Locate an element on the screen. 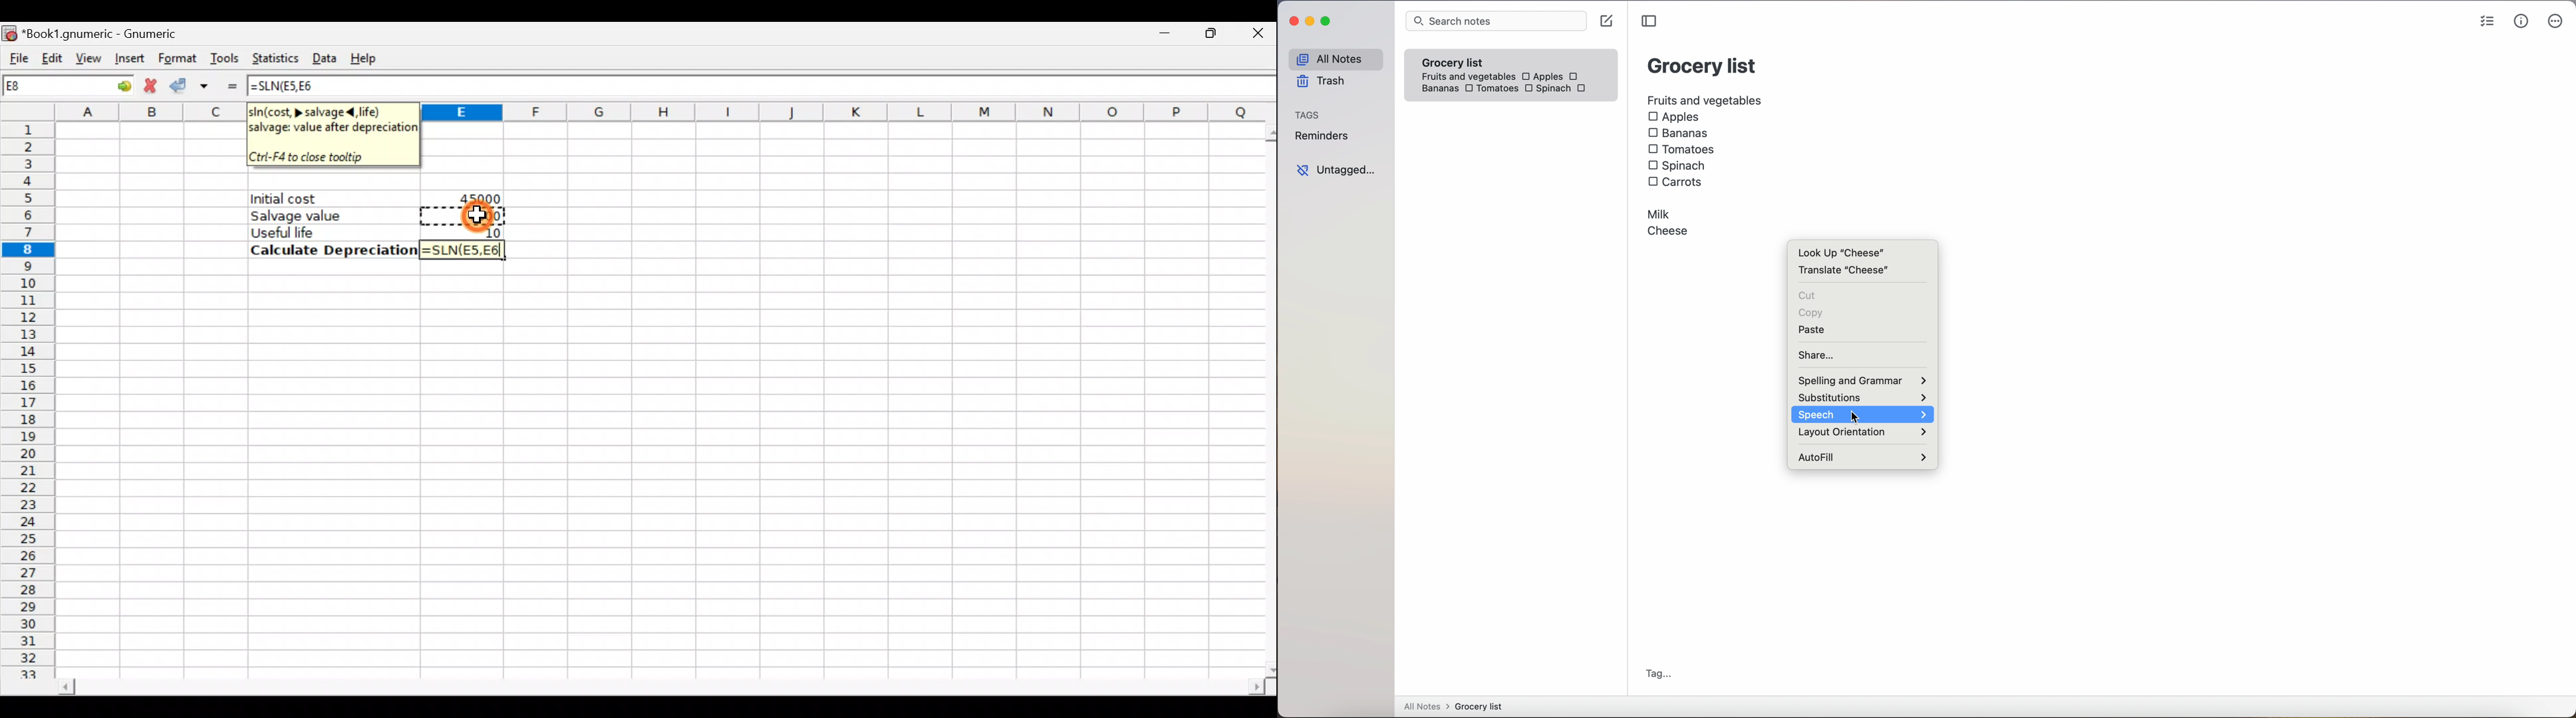  Data is located at coordinates (326, 56).